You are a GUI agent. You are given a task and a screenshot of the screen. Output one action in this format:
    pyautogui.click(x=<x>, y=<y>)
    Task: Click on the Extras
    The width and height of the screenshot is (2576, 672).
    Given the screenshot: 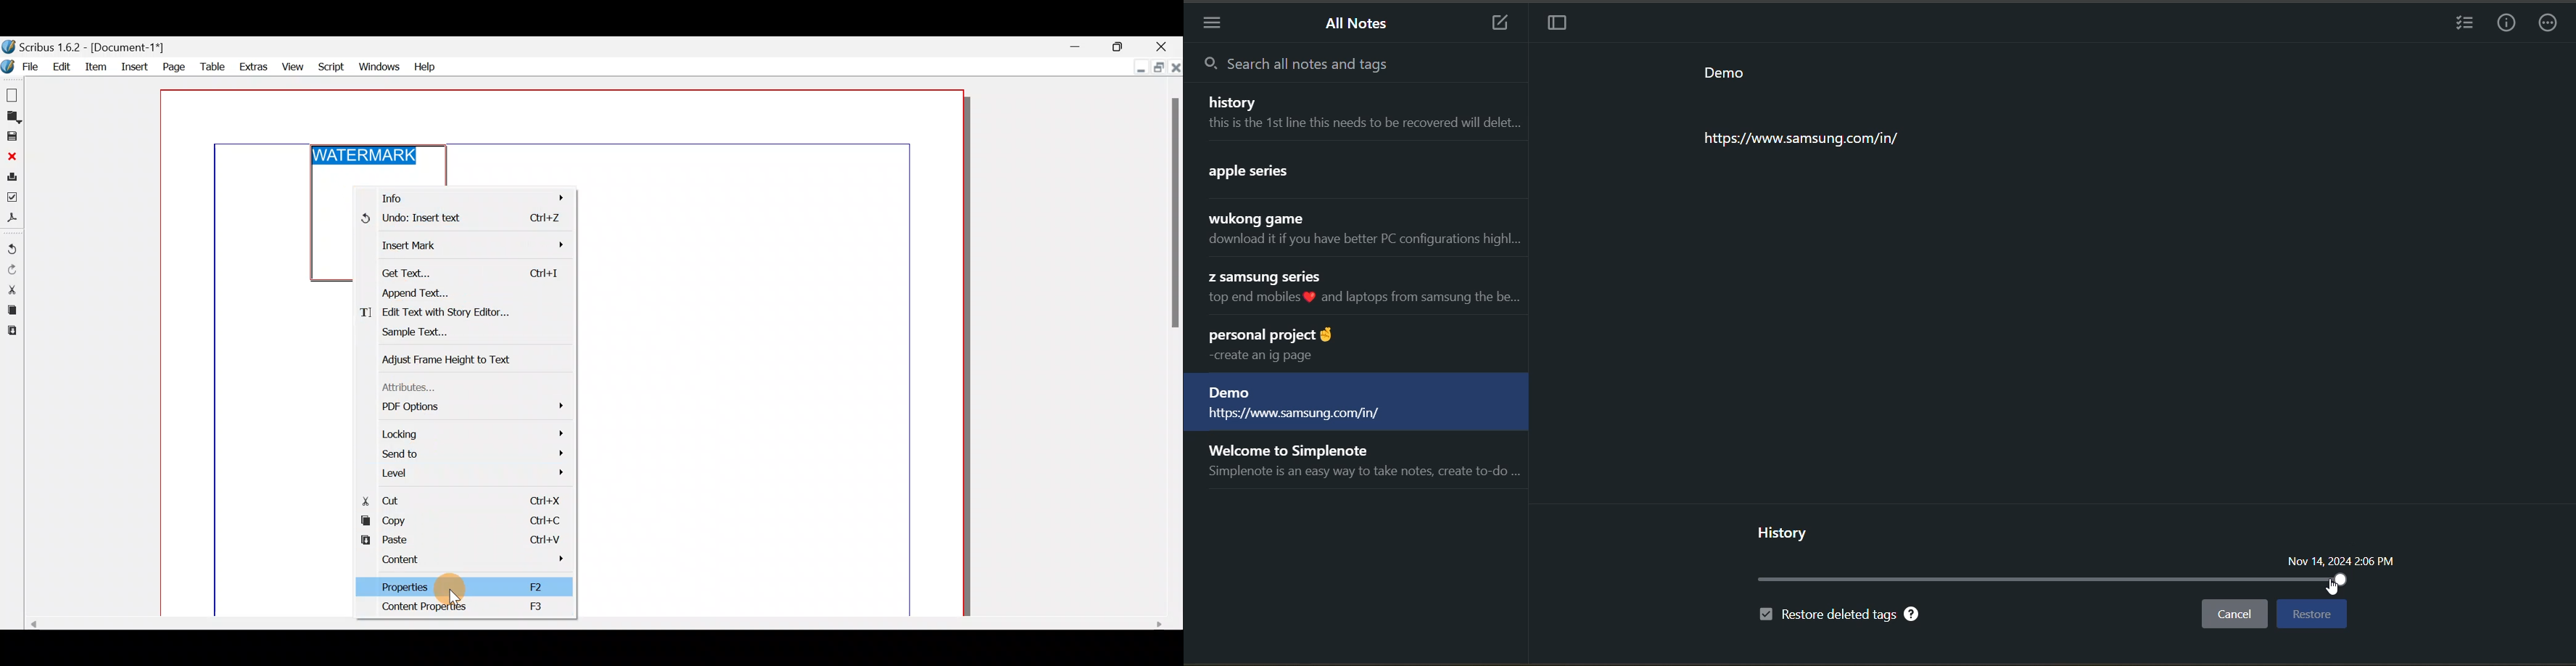 What is the action you would take?
    pyautogui.click(x=252, y=67)
    